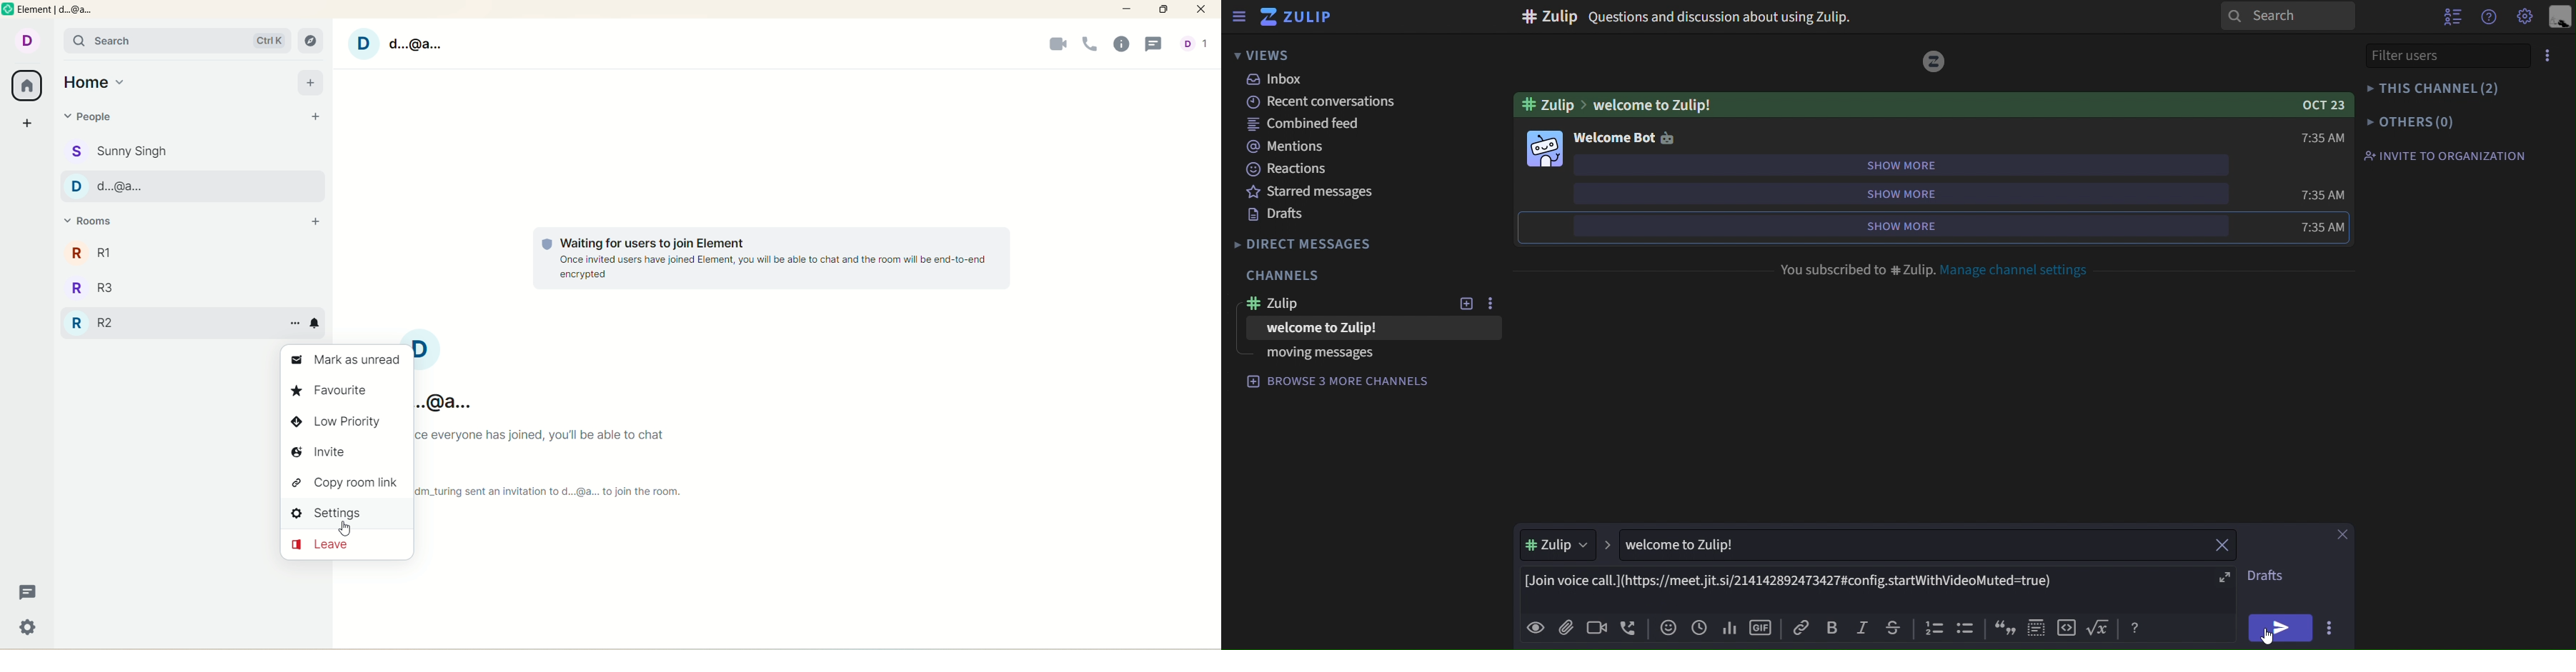 The image size is (2576, 672). I want to click on #Zulip>welcome to Zulip!, so click(1622, 104).